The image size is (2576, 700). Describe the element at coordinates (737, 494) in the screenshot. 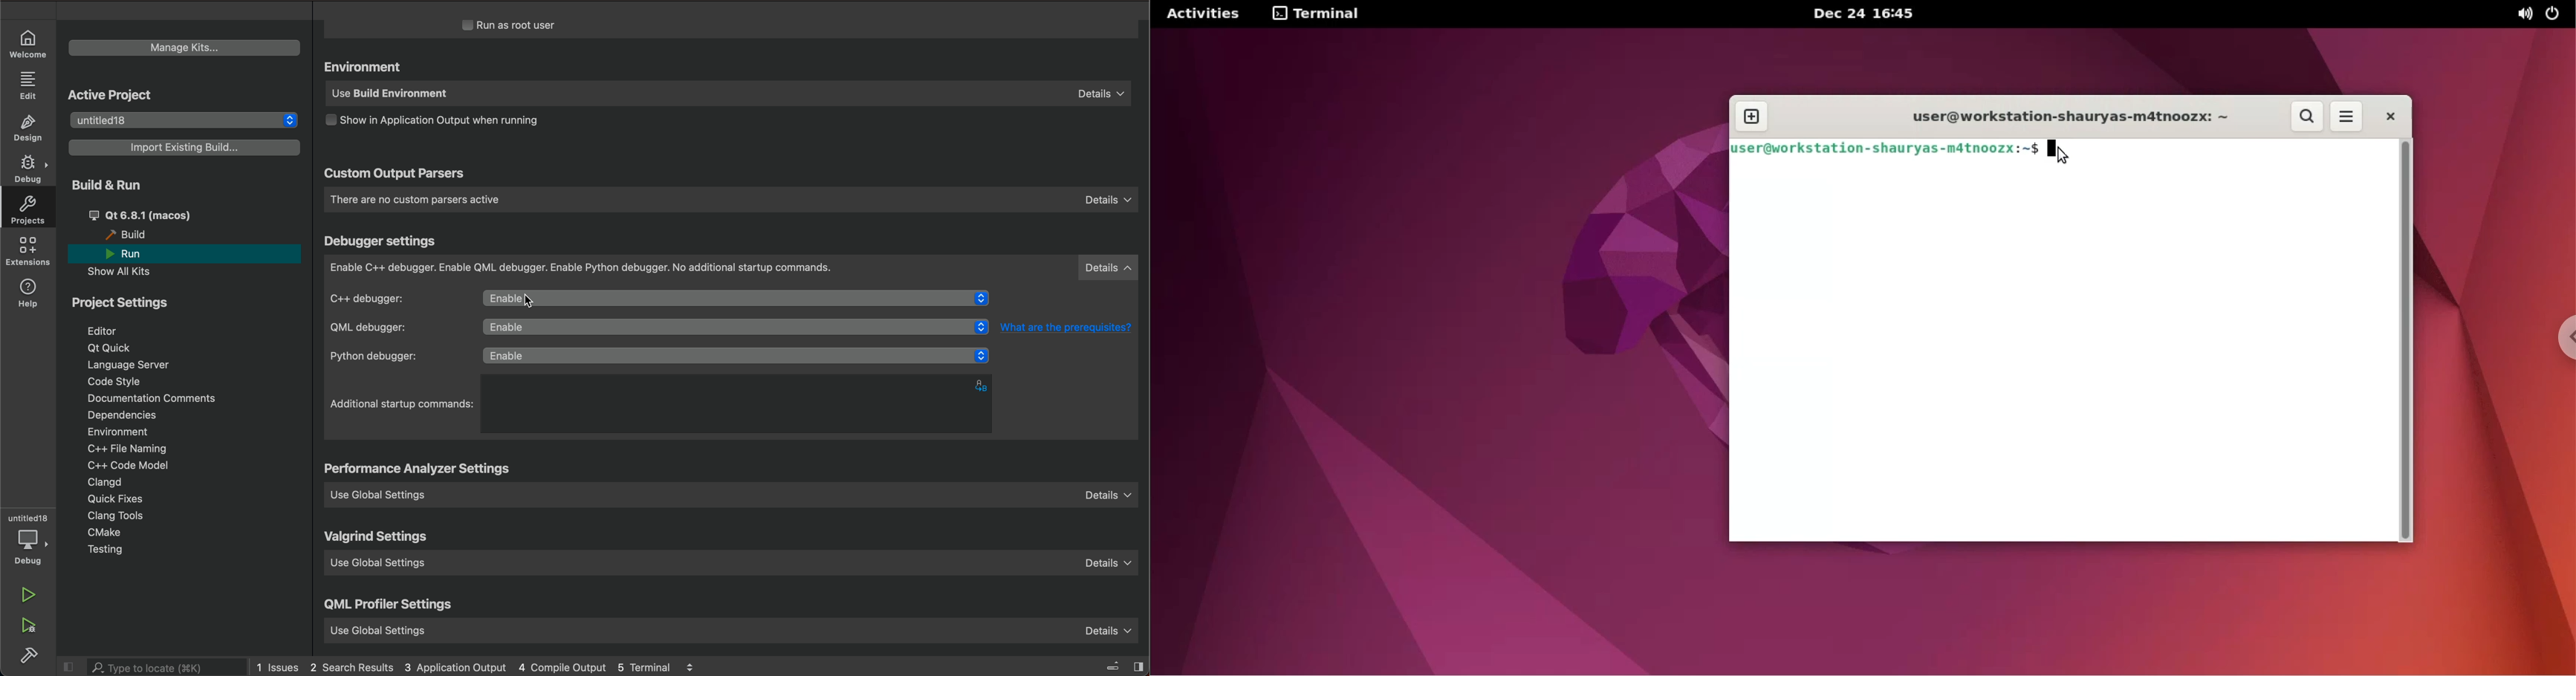

I see `use global ` at that location.